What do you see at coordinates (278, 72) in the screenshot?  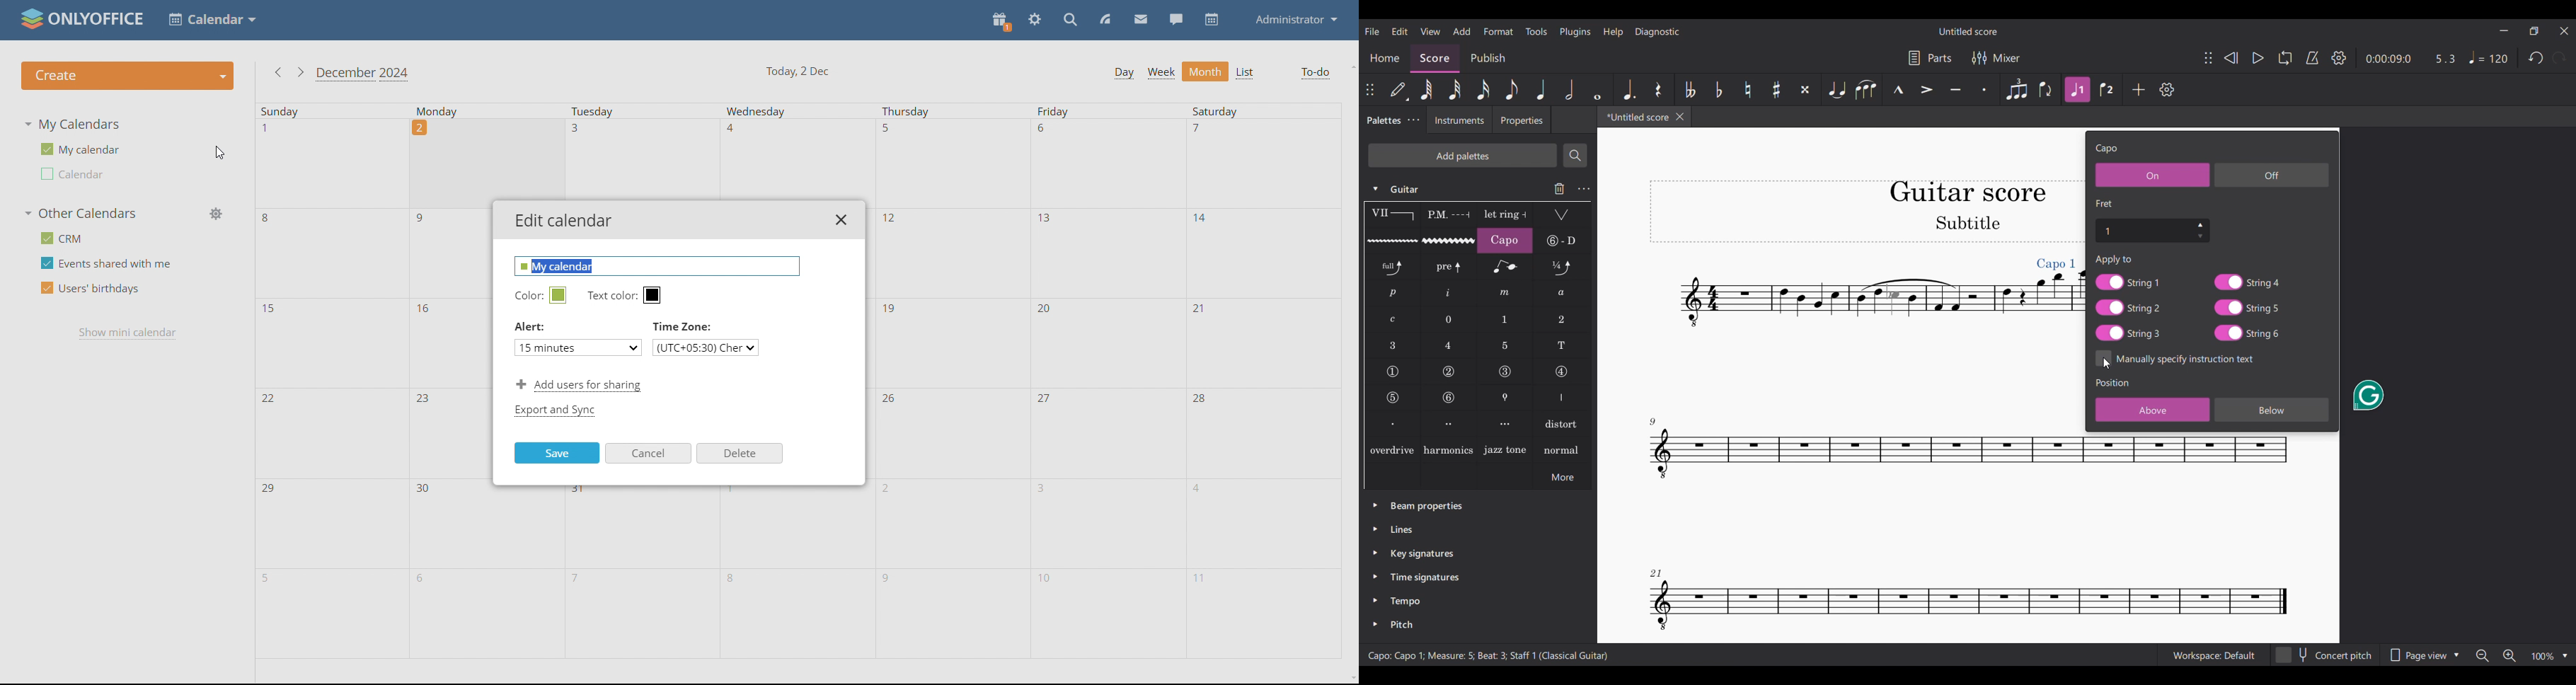 I see `previous month` at bounding box center [278, 72].